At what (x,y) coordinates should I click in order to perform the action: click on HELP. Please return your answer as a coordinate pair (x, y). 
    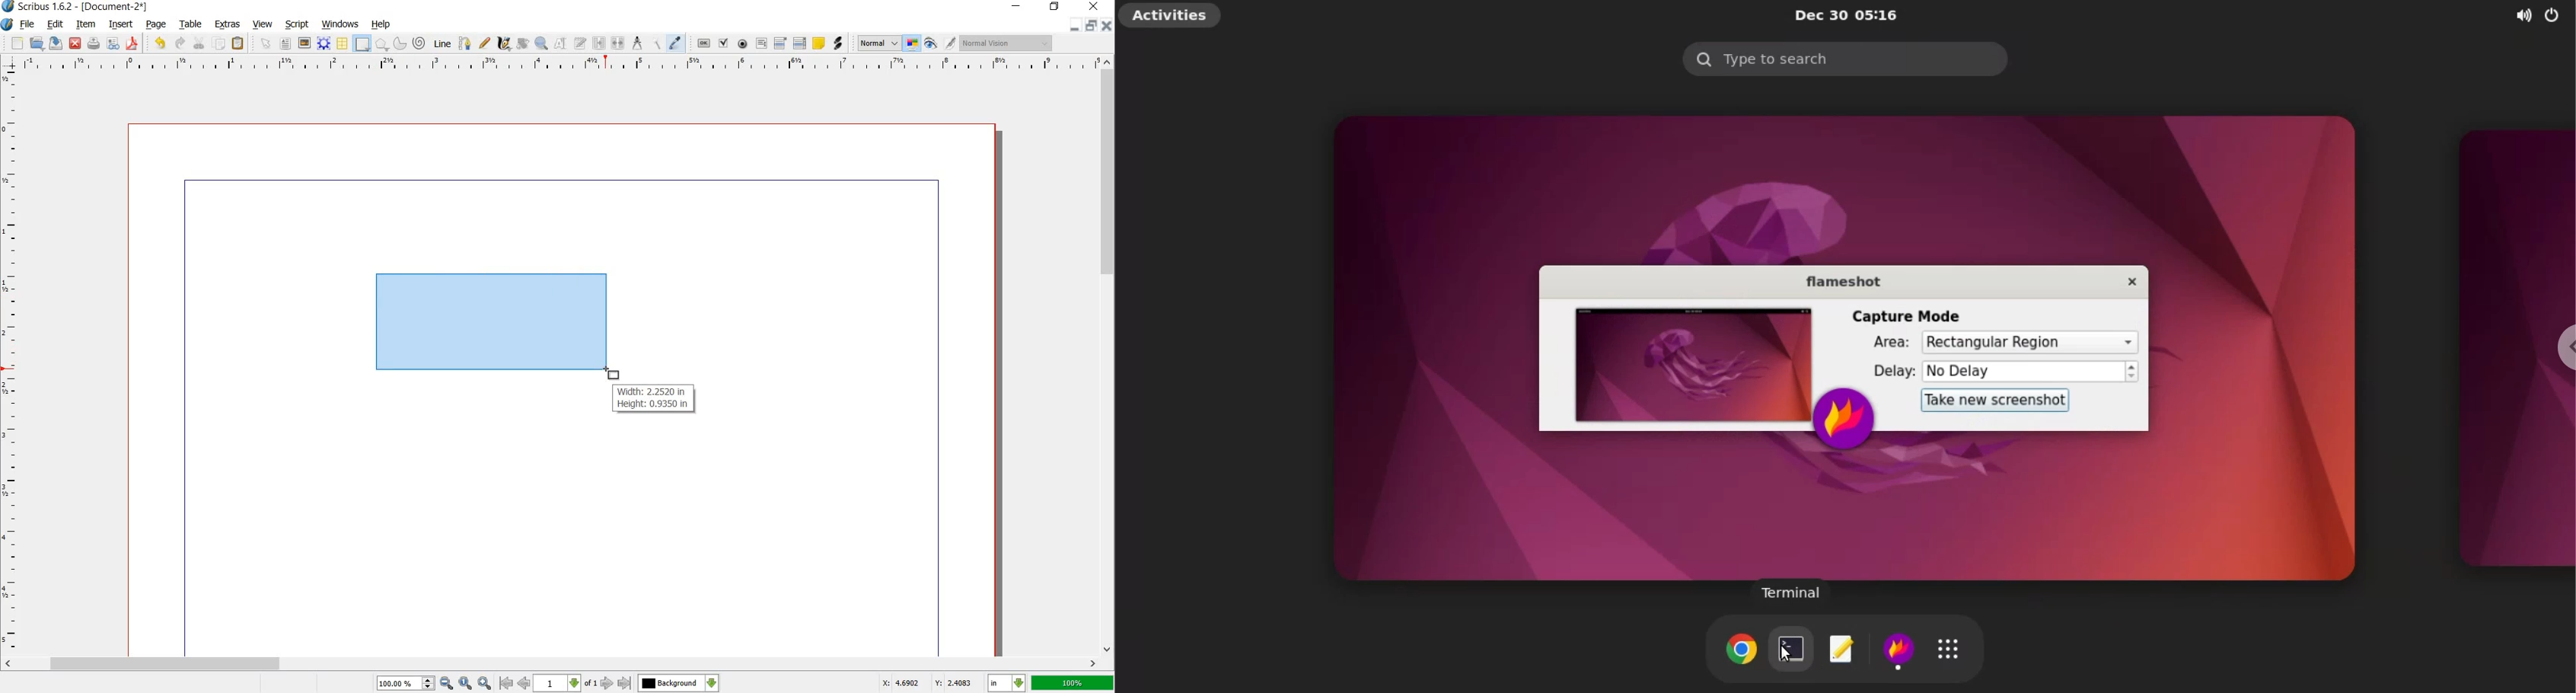
    Looking at the image, I should click on (381, 25).